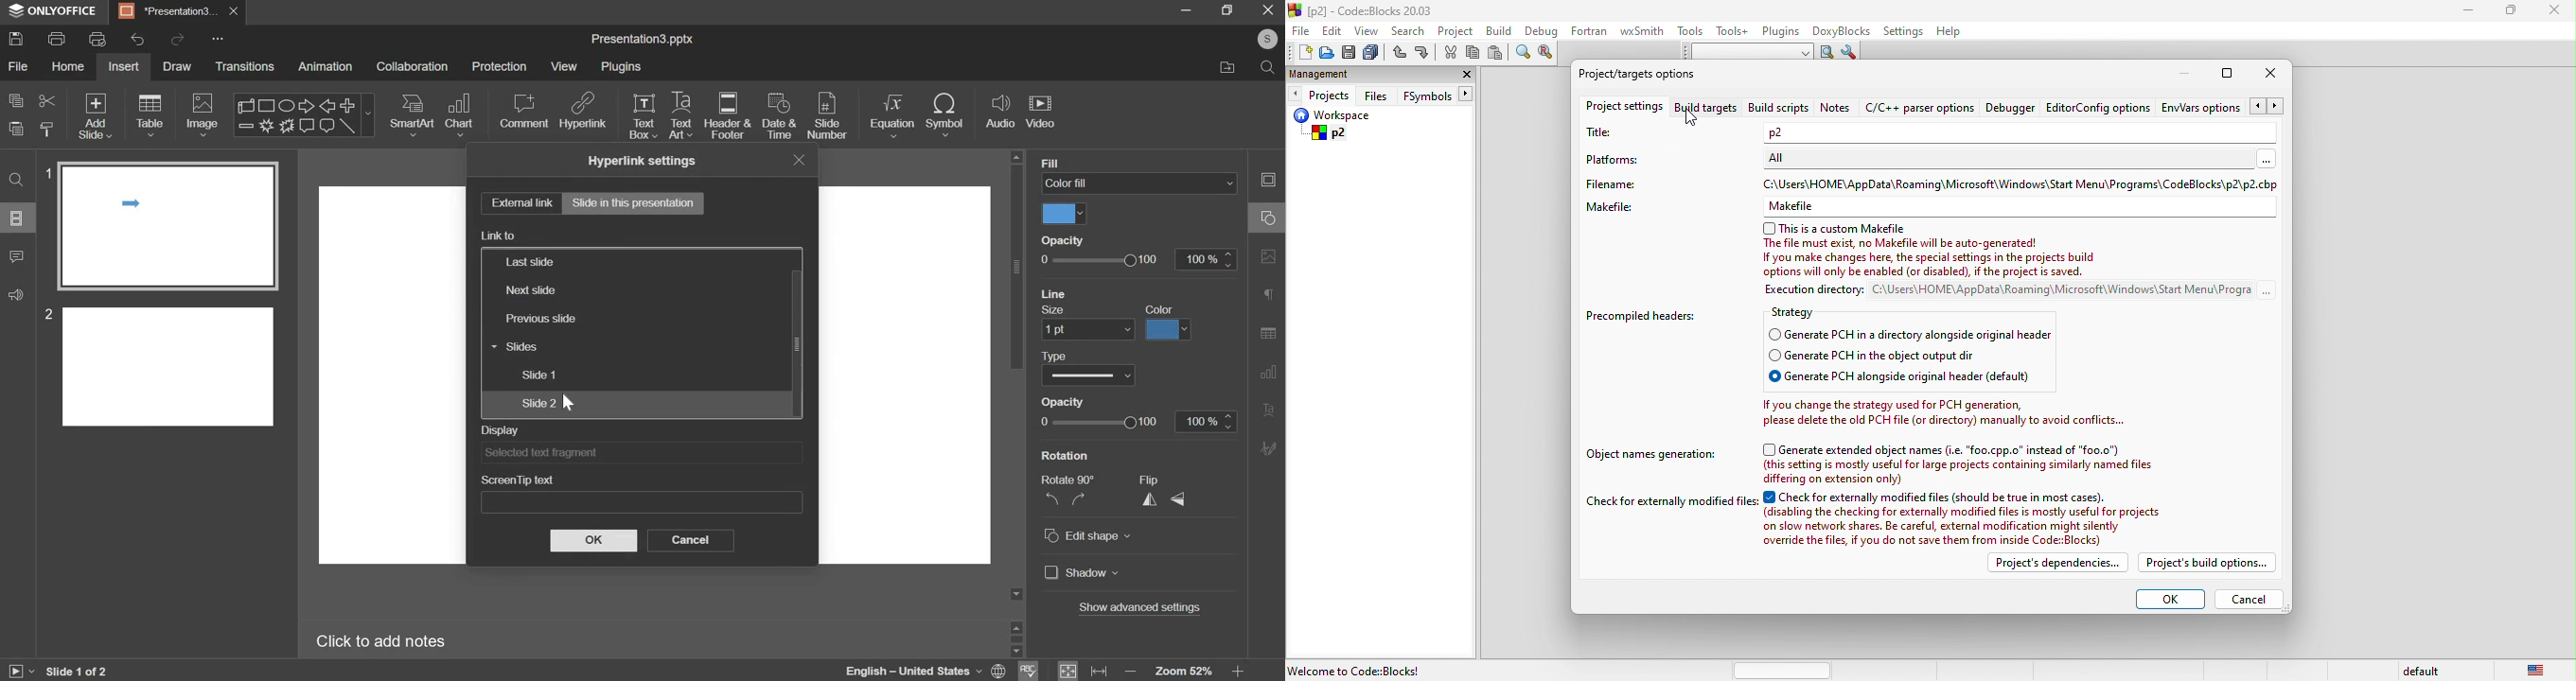 Image resolution: width=2576 pixels, height=700 pixels. Describe the element at coordinates (1016, 651) in the screenshot. I see `scroll down` at that location.